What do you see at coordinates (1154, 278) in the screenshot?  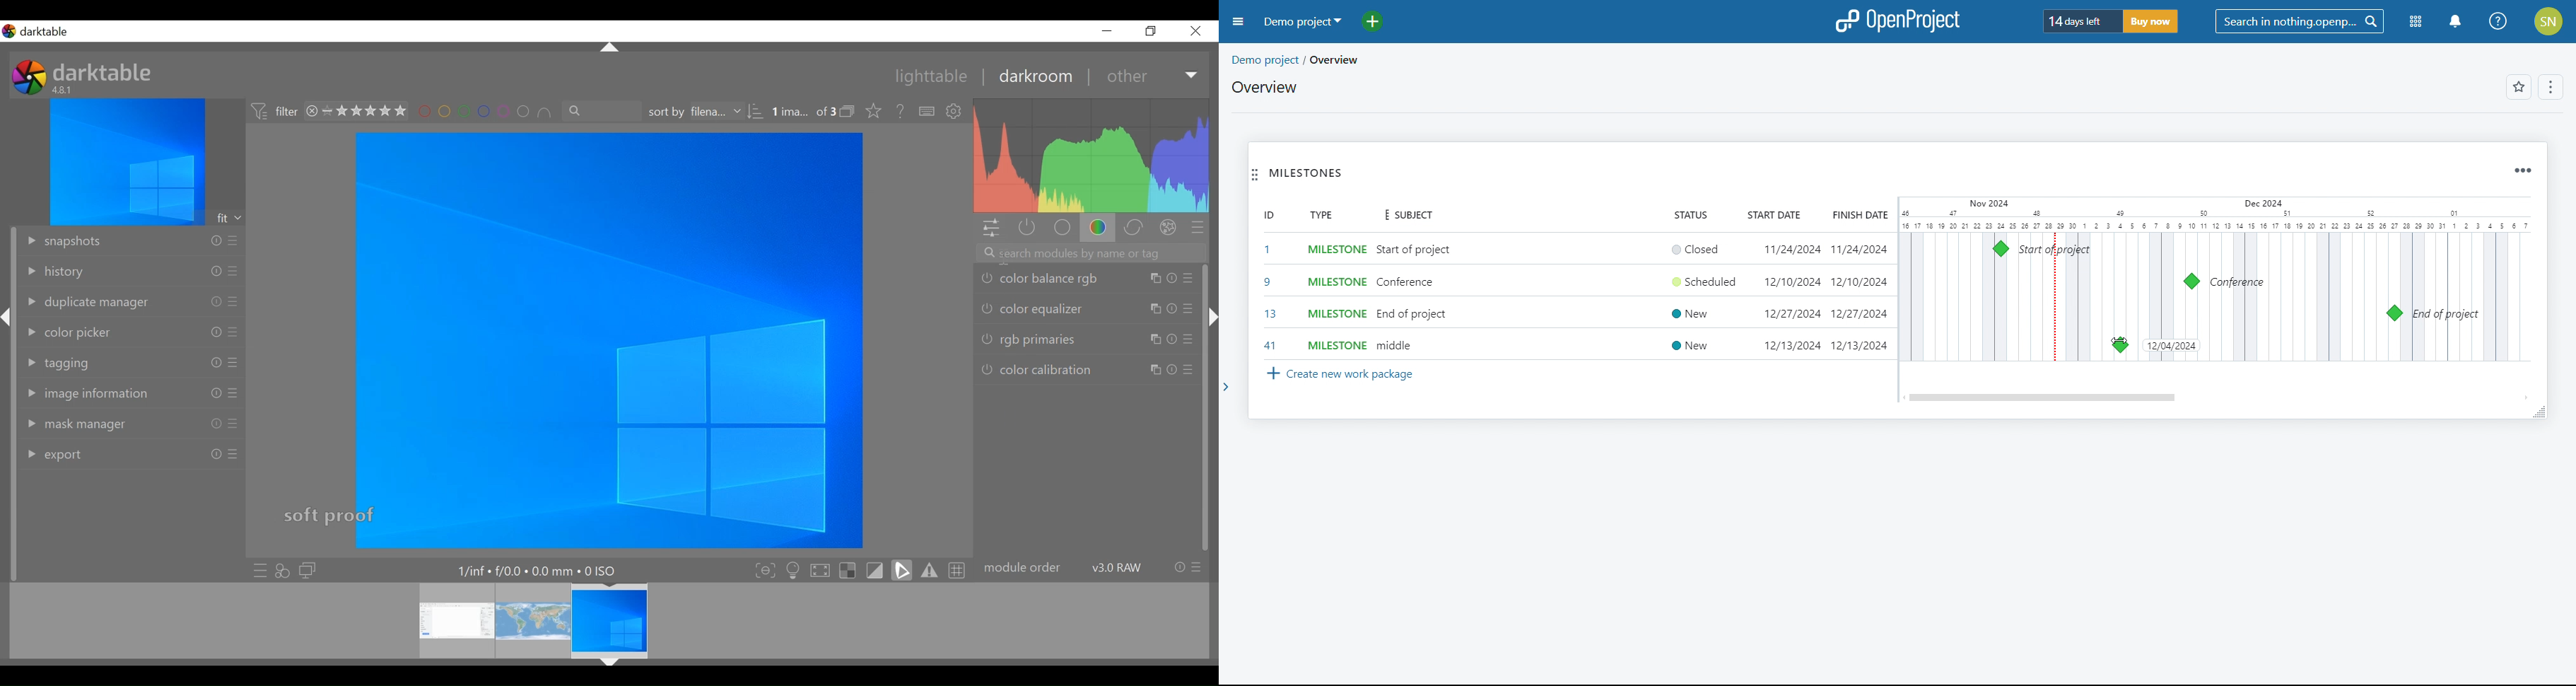 I see `` at bounding box center [1154, 278].